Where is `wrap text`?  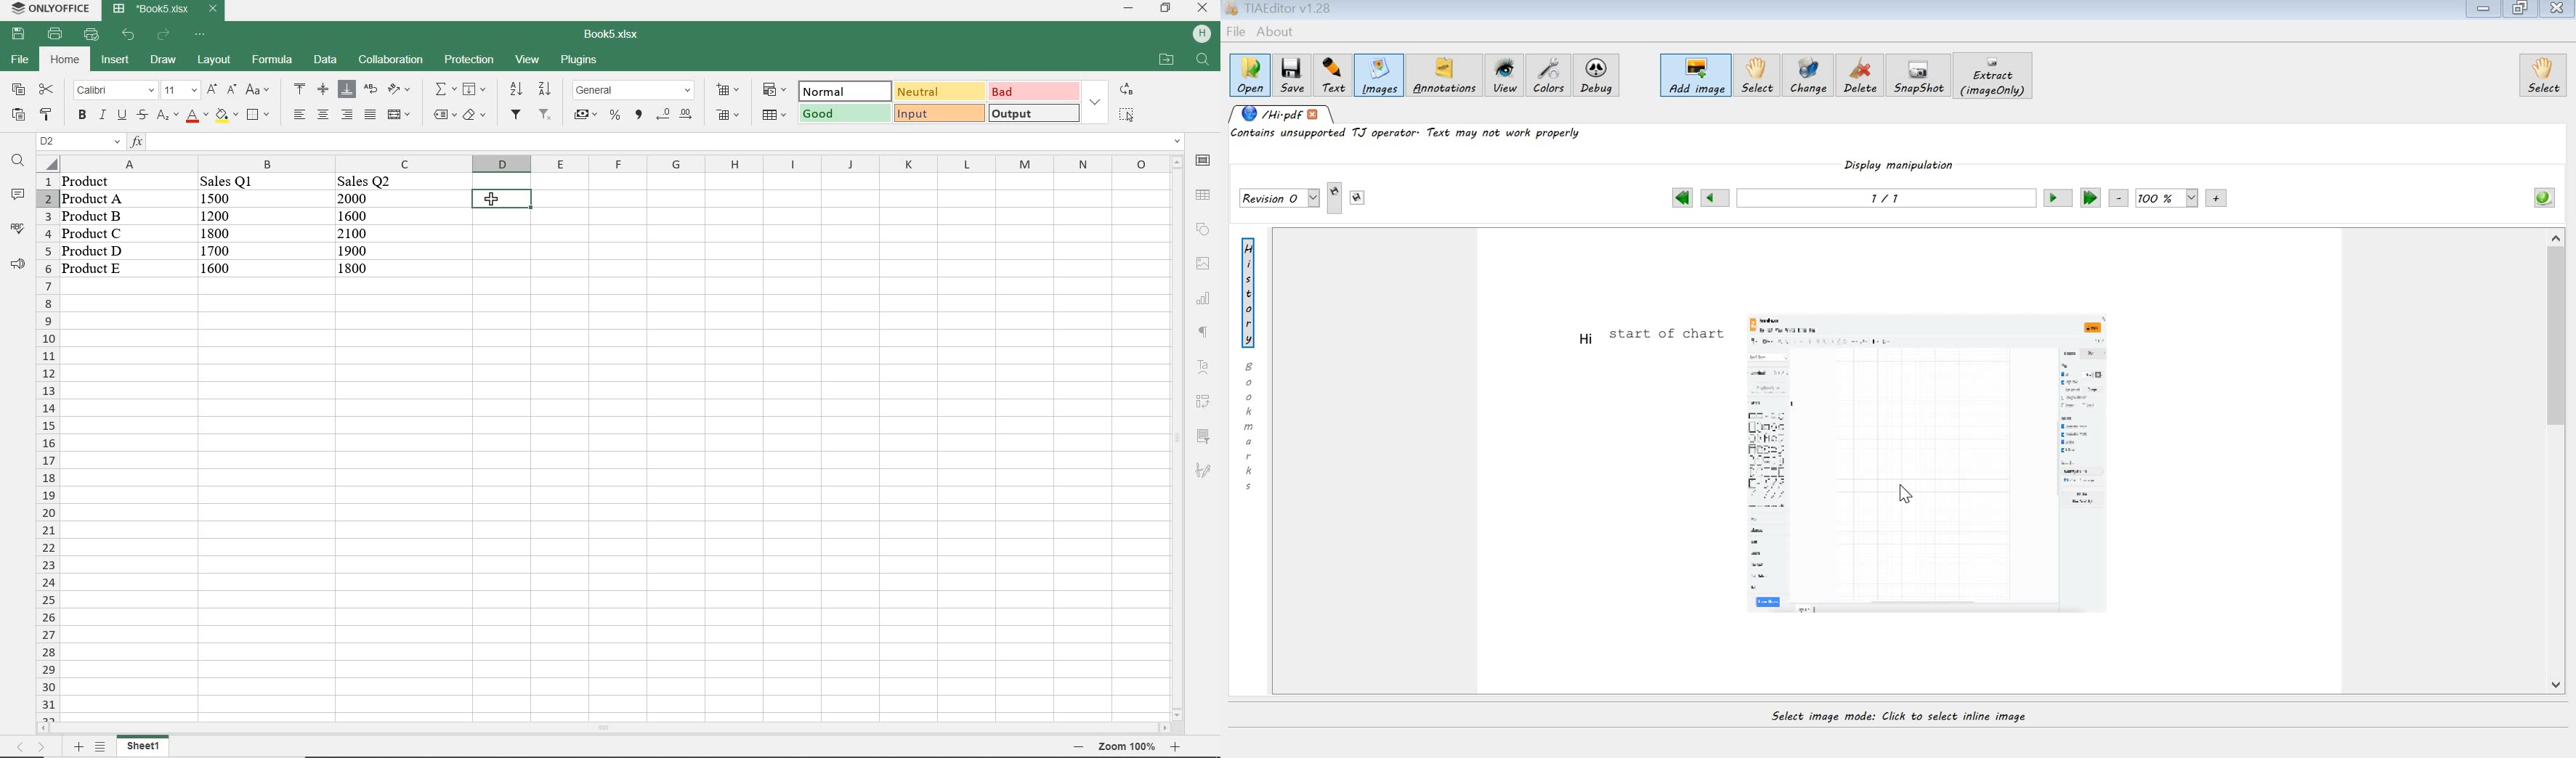
wrap text is located at coordinates (369, 89).